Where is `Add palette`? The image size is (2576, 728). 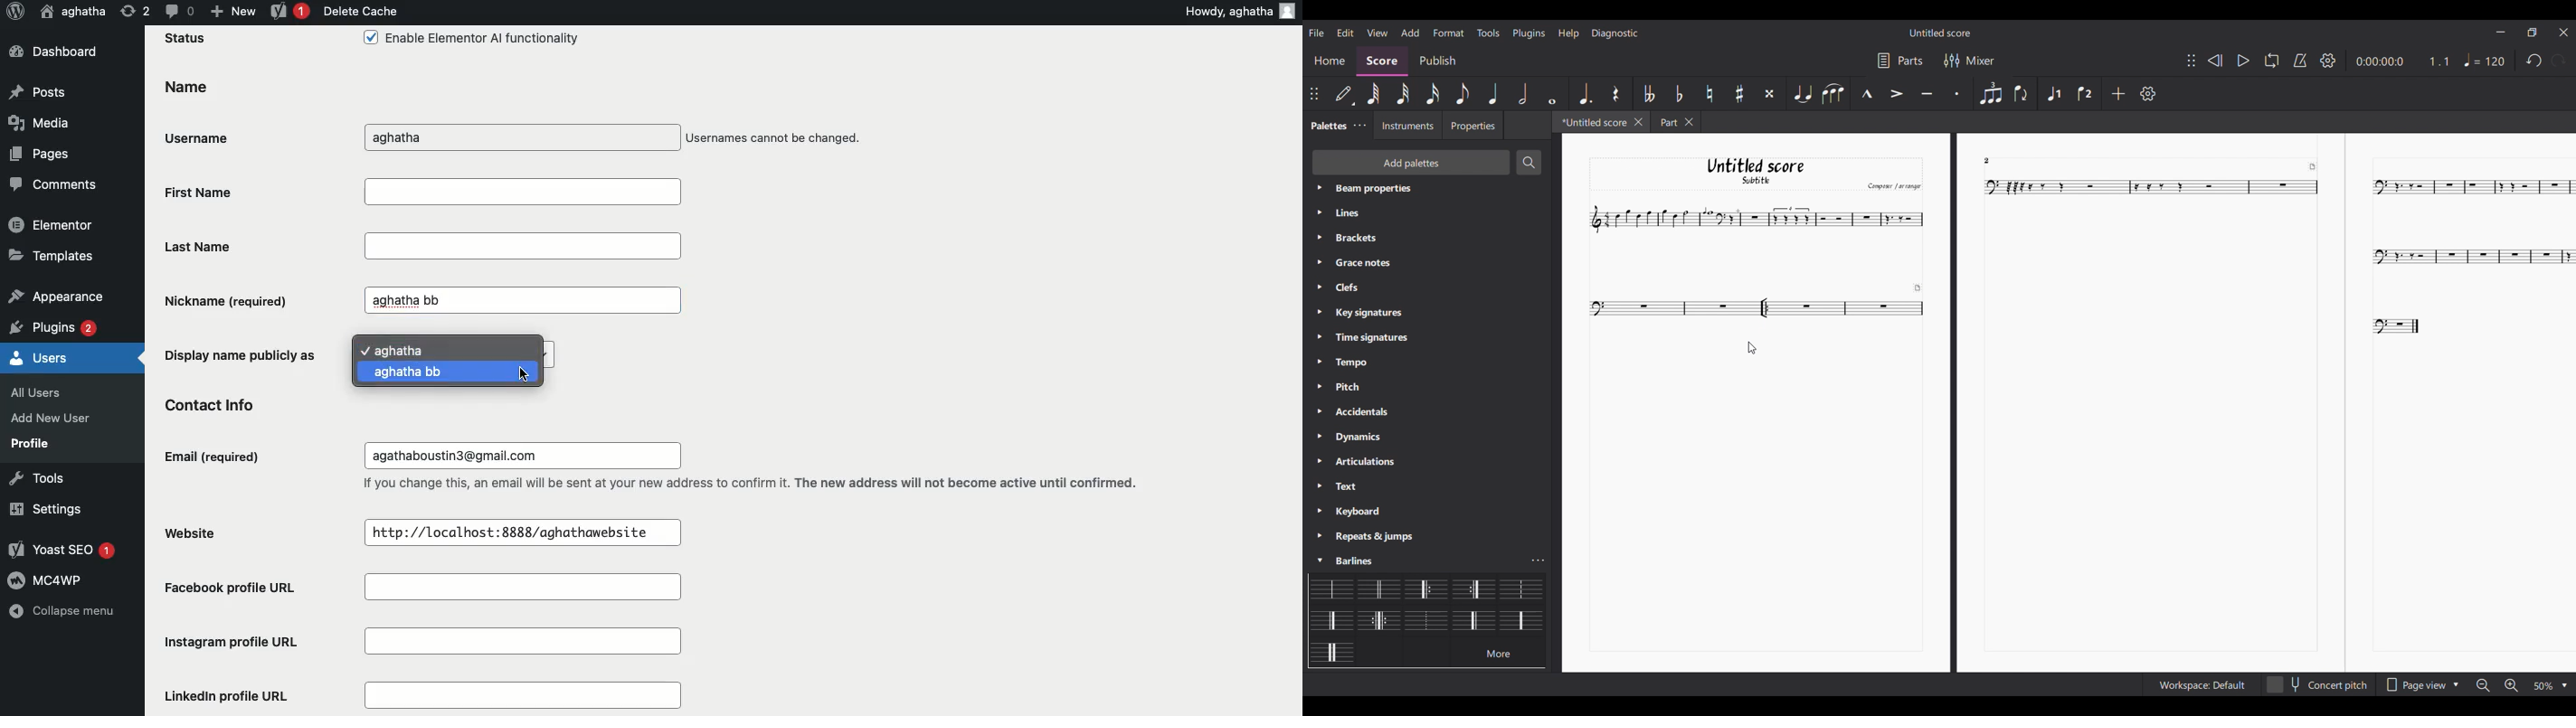
Add palette is located at coordinates (1413, 162).